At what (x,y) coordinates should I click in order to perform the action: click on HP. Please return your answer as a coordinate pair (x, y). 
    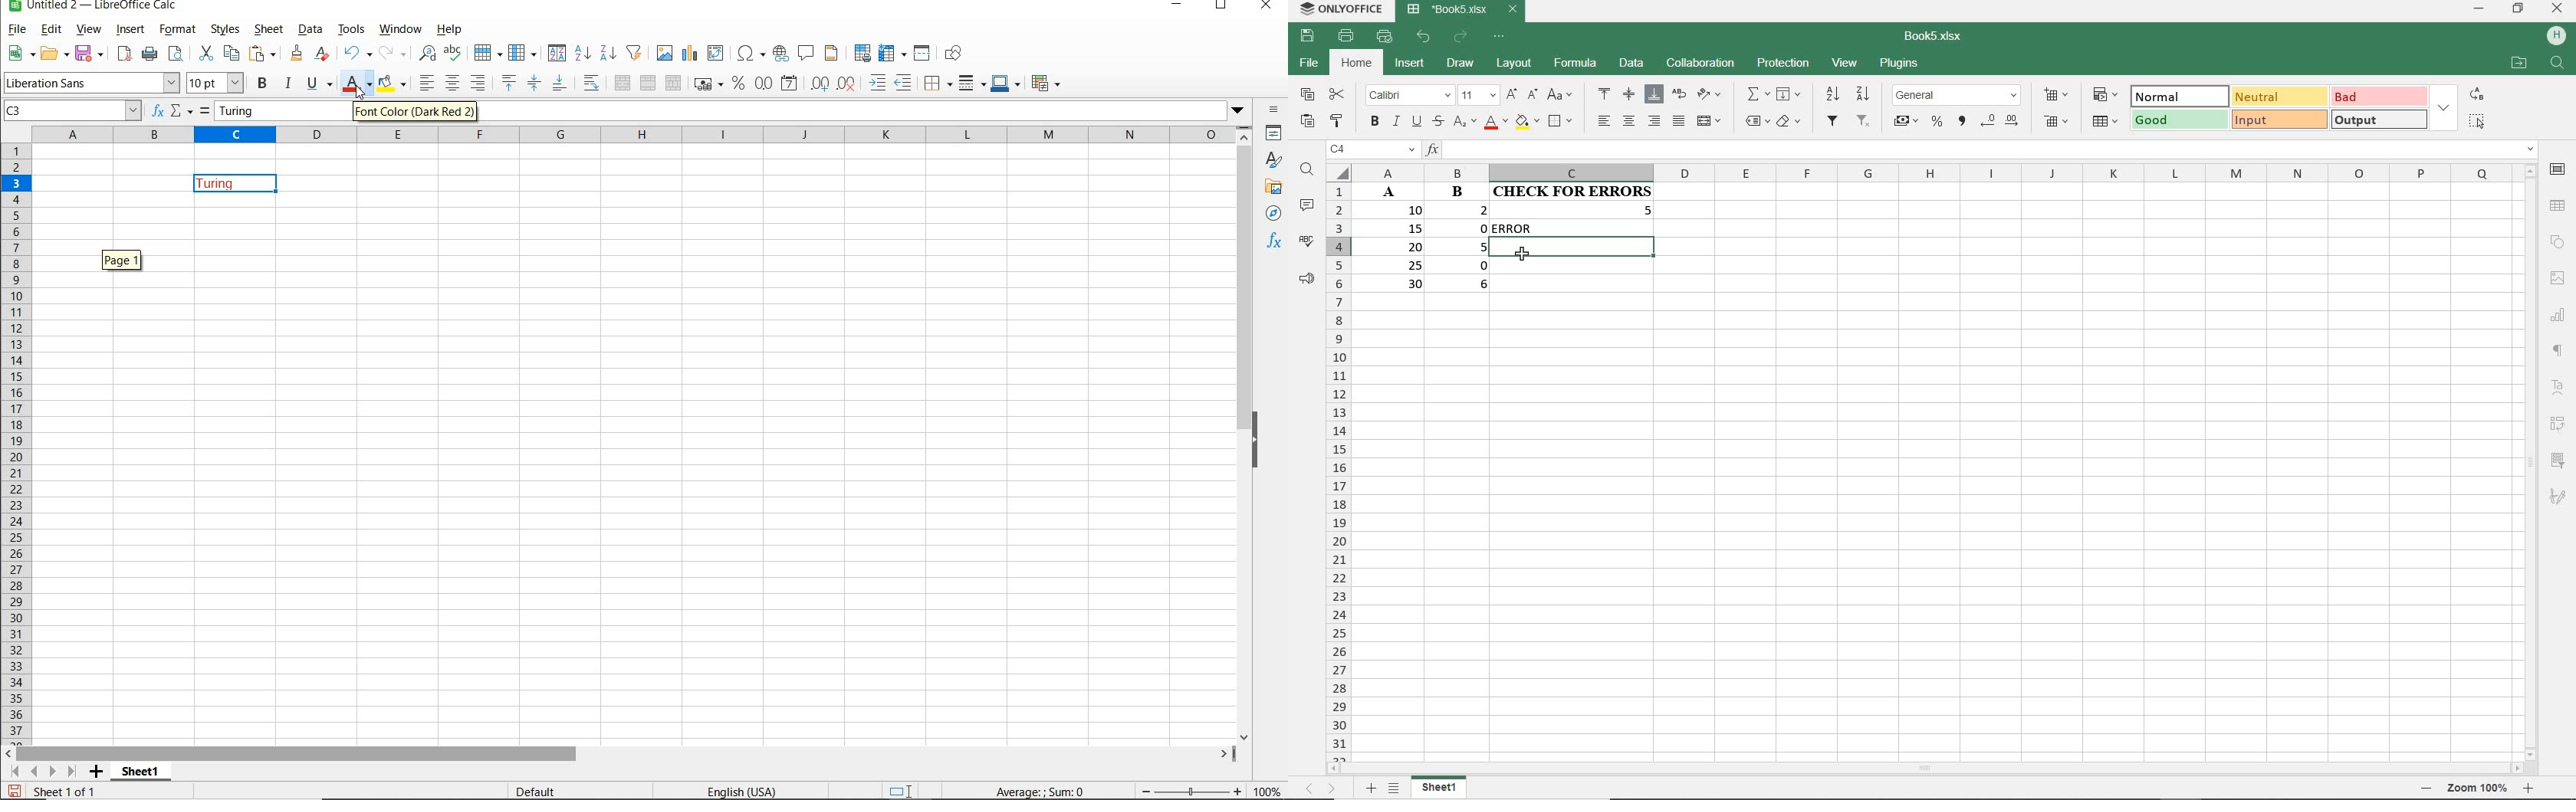
    Looking at the image, I should click on (2557, 36).